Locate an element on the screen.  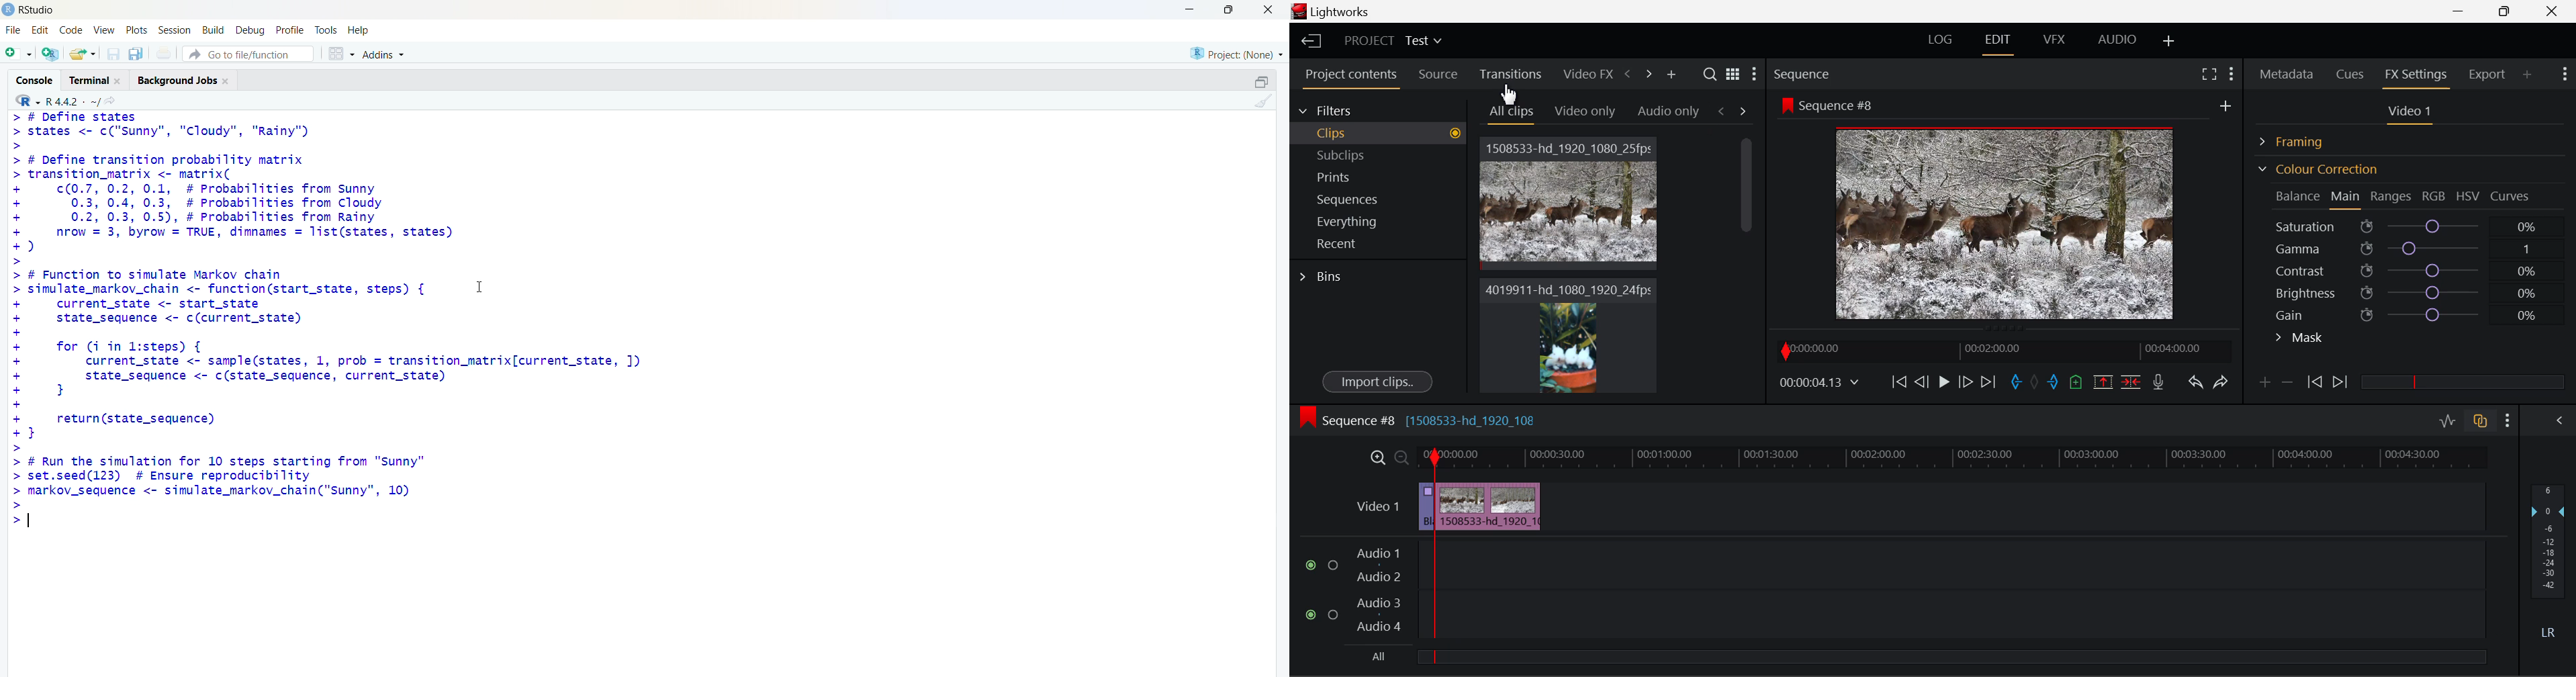
debug is located at coordinates (249, 30).